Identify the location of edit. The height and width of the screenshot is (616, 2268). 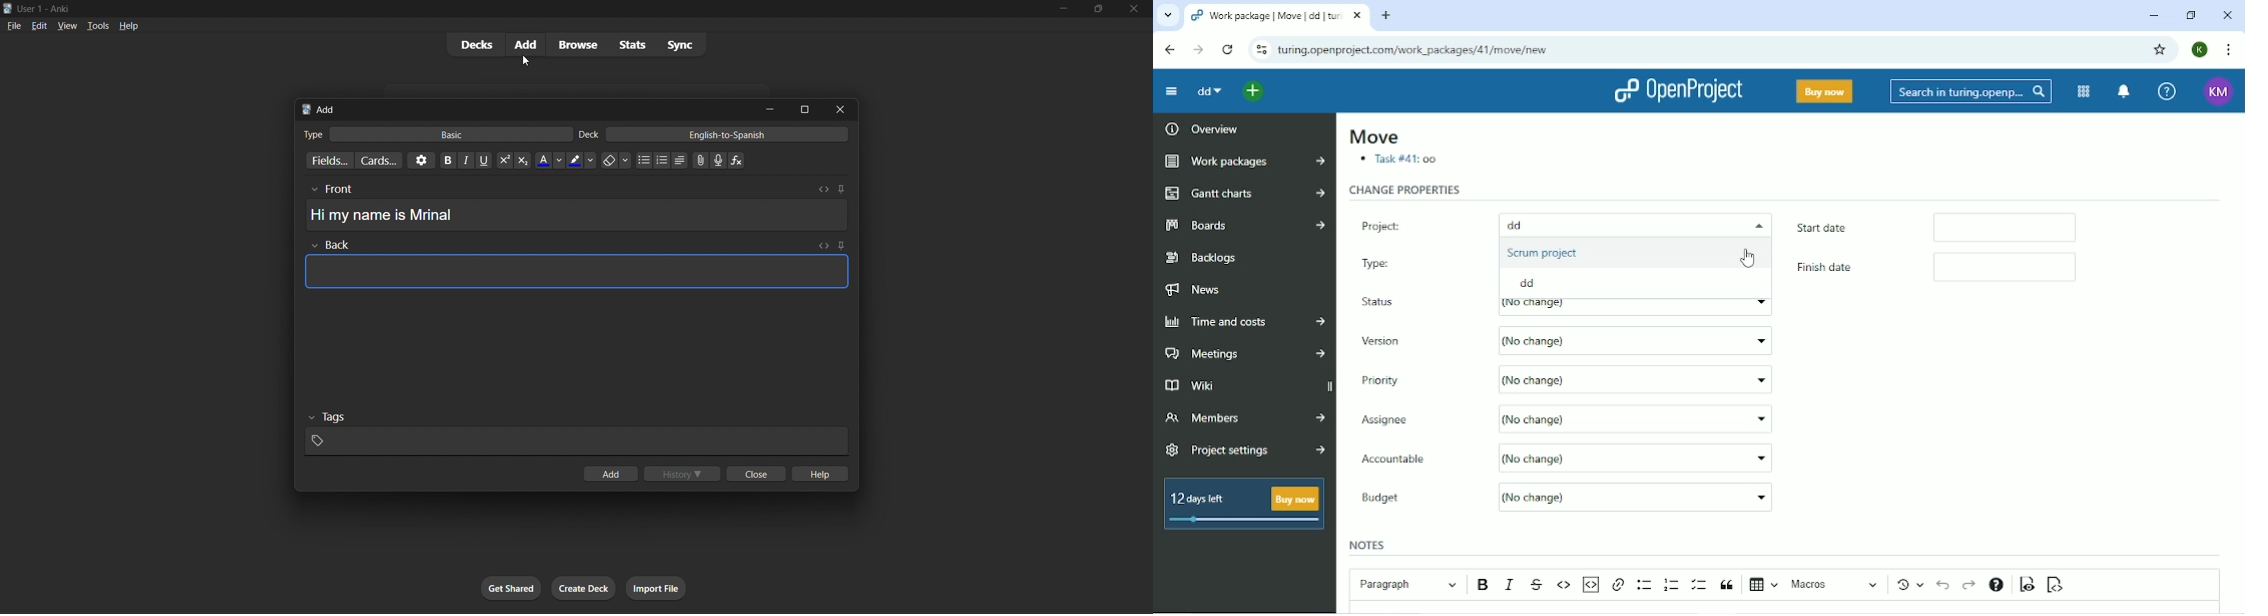
(36, 23).